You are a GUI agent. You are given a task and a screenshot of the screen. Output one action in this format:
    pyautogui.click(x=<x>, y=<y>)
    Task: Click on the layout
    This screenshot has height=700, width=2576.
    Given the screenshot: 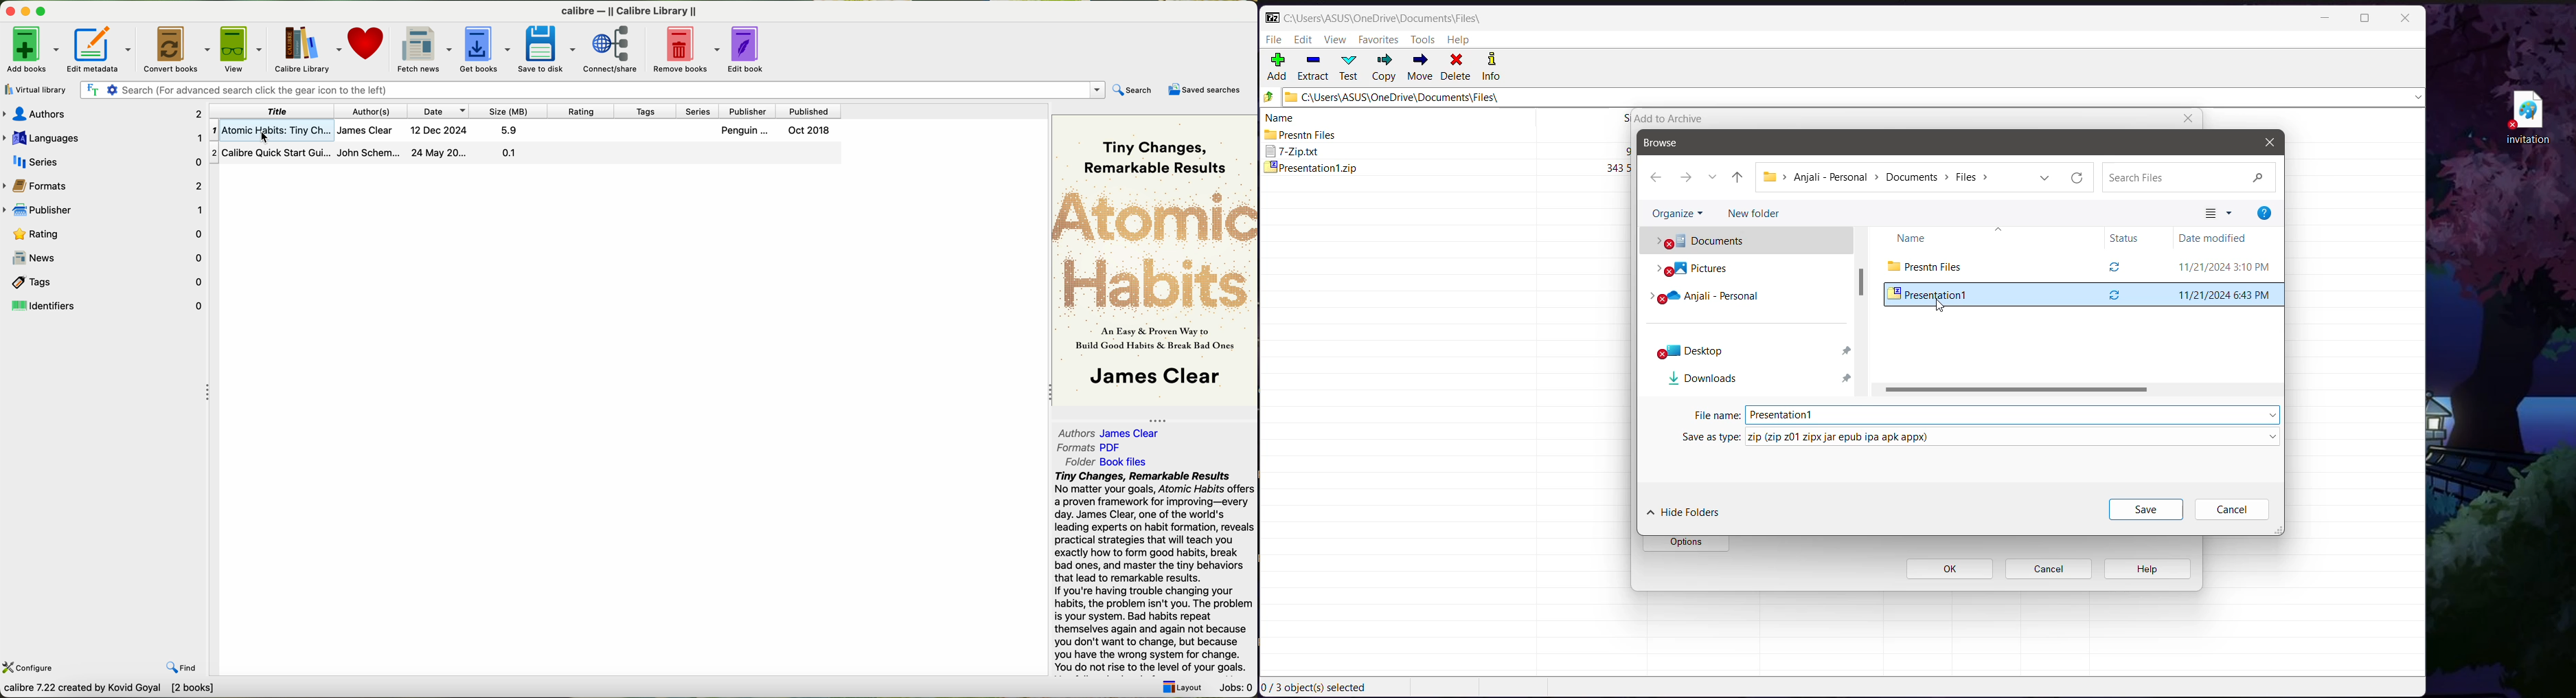 What is the action you would take?
    pyautogui.click(x=1182, y=687)
    